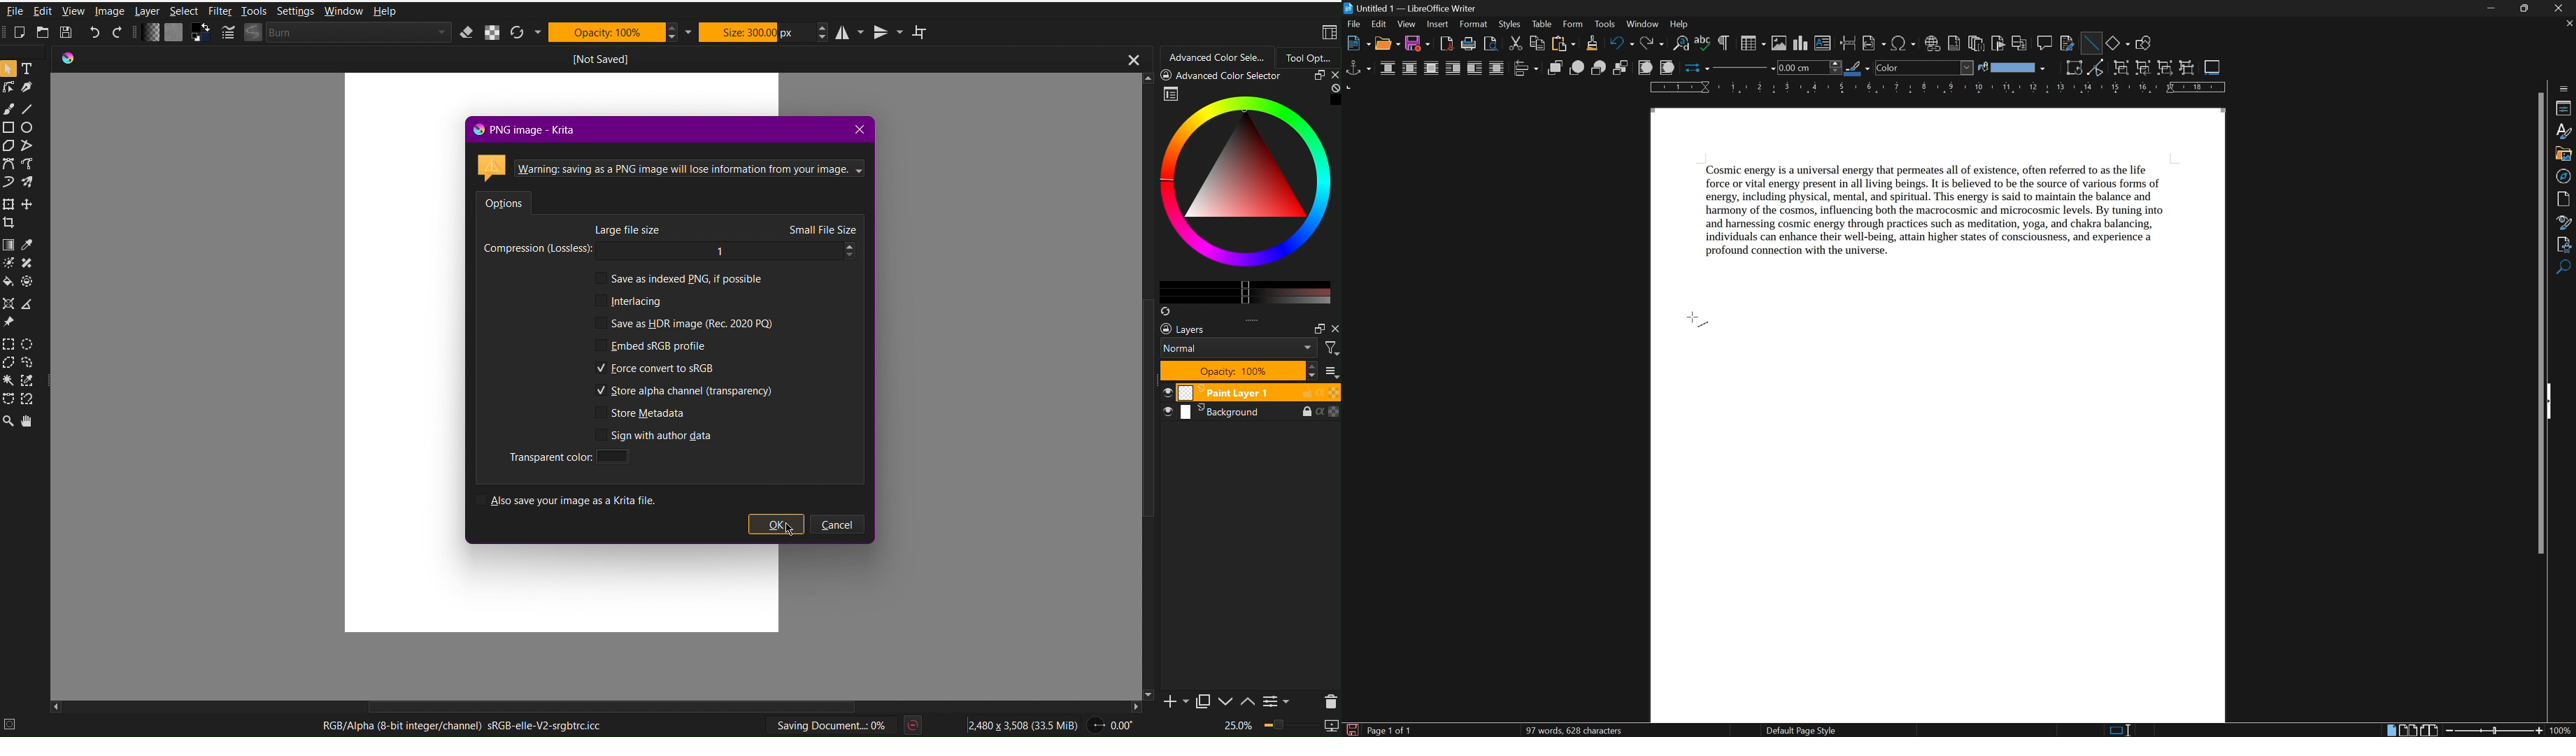  What do you see at coordinates (2021, 43) in the screenshot?
I see `insert cross reference` at bounding box center [2021, 43].